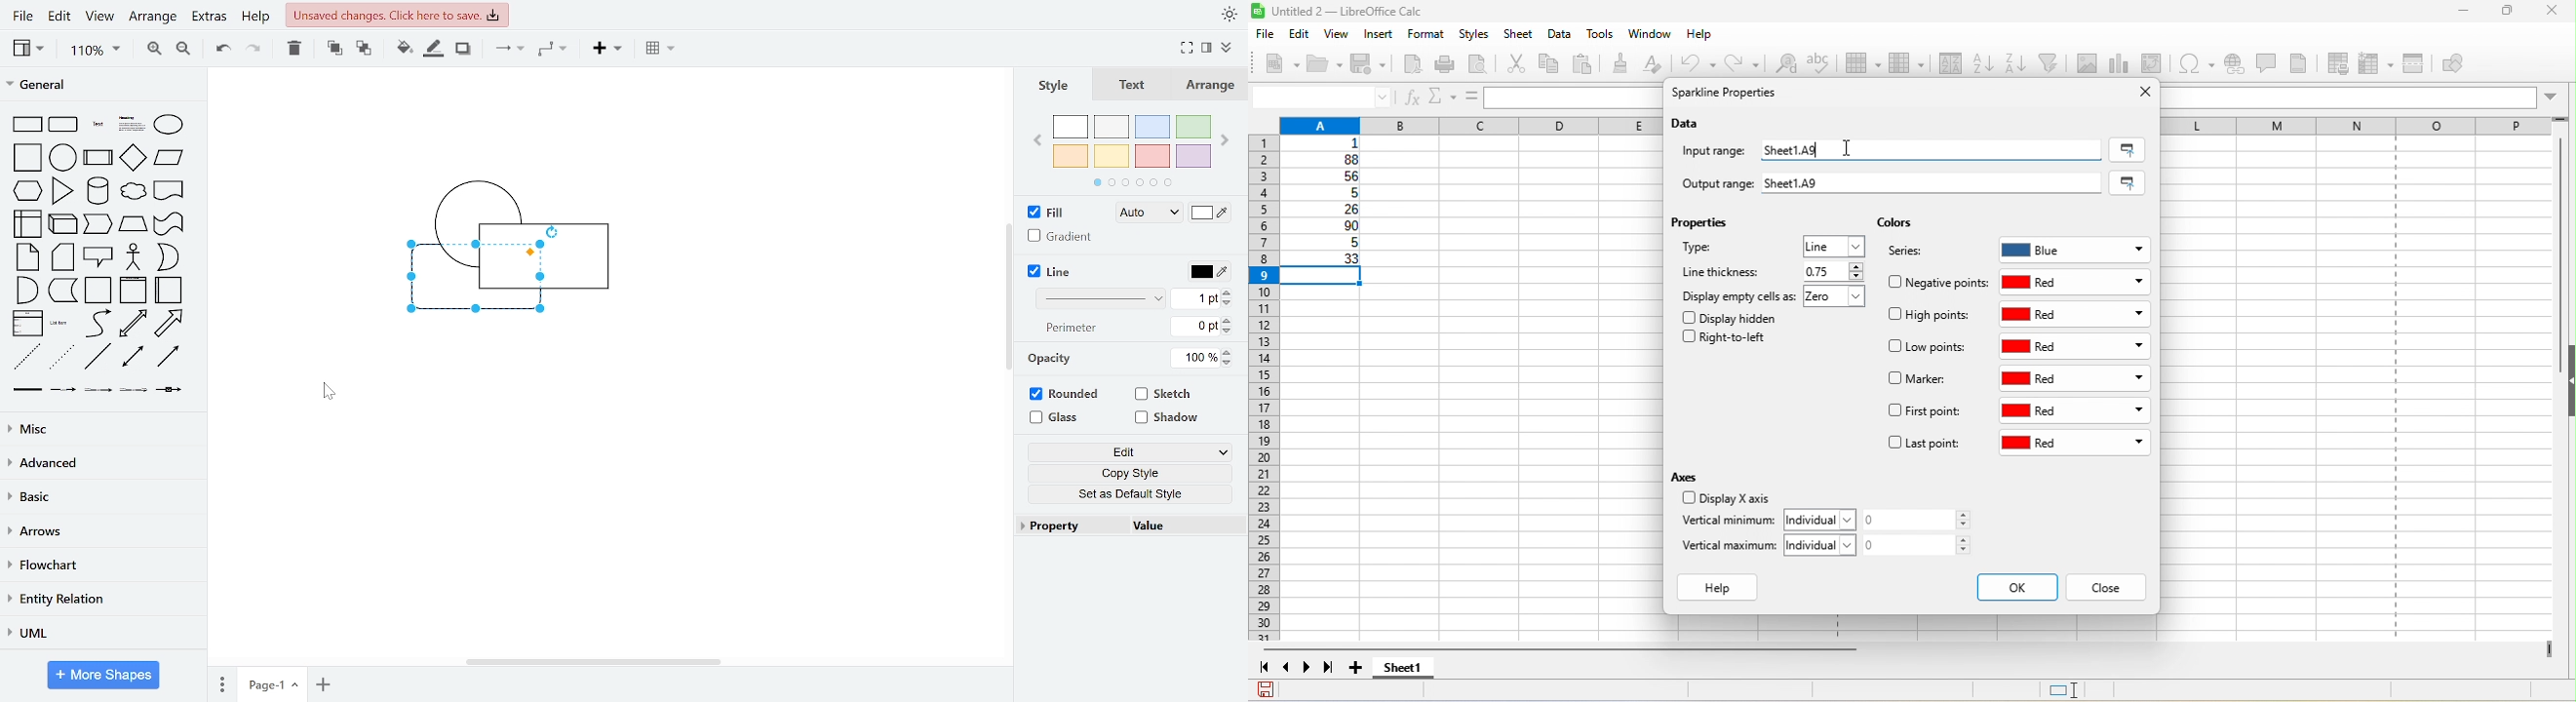 This screenshot has height=728, width=2576. What do you see at coordinates (2089, 61) in the screenshot?
I see `image` at bounding box center [2089, 61].